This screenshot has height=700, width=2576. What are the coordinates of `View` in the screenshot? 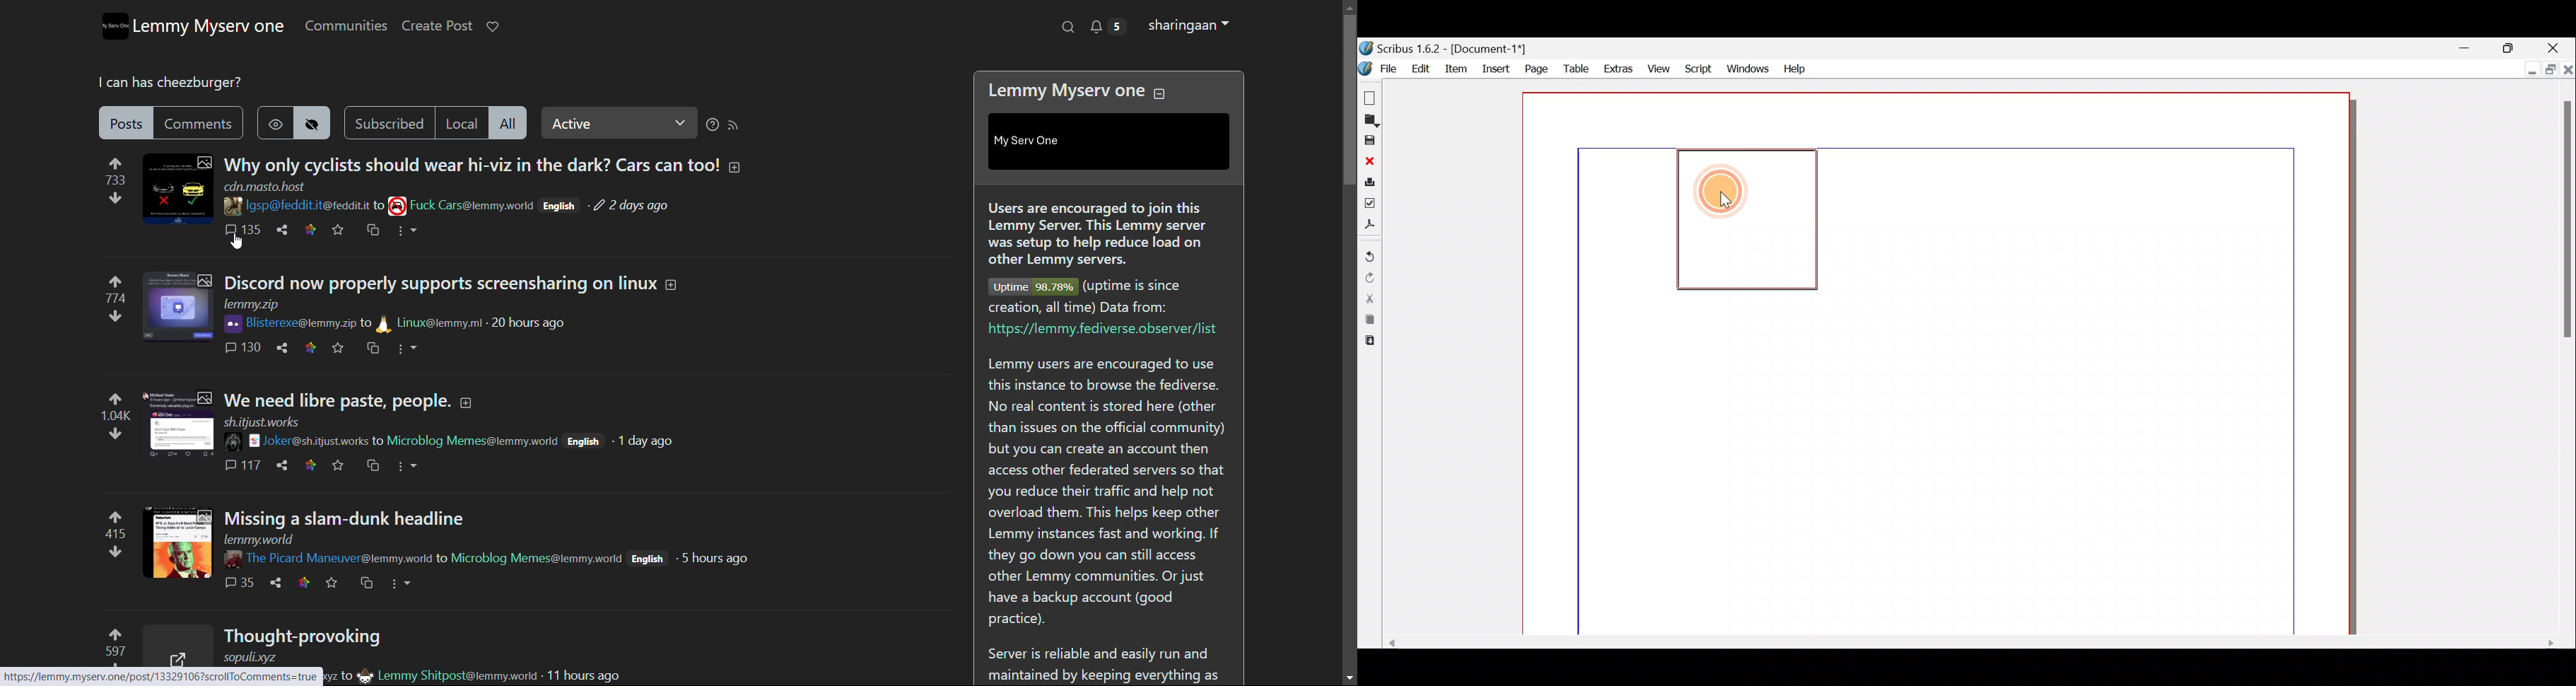 It's located at (1659, 68).